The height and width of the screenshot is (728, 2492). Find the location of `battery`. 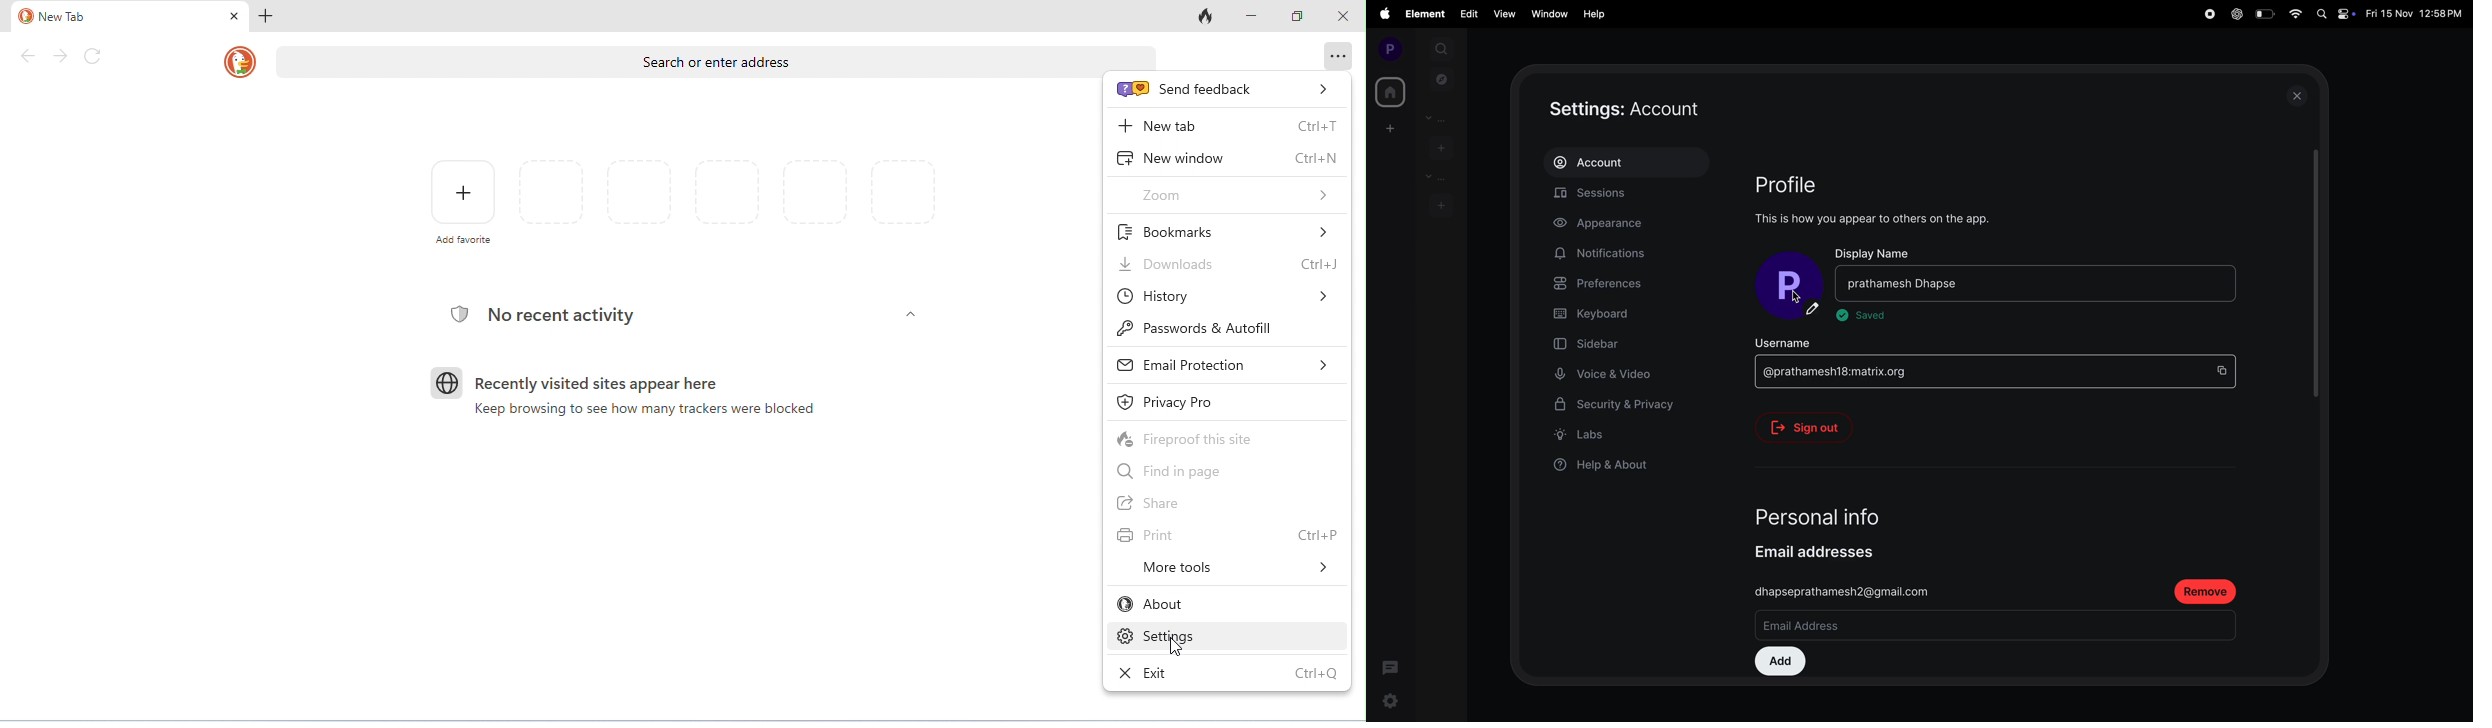

battery is located at coordinates (2264, 14).